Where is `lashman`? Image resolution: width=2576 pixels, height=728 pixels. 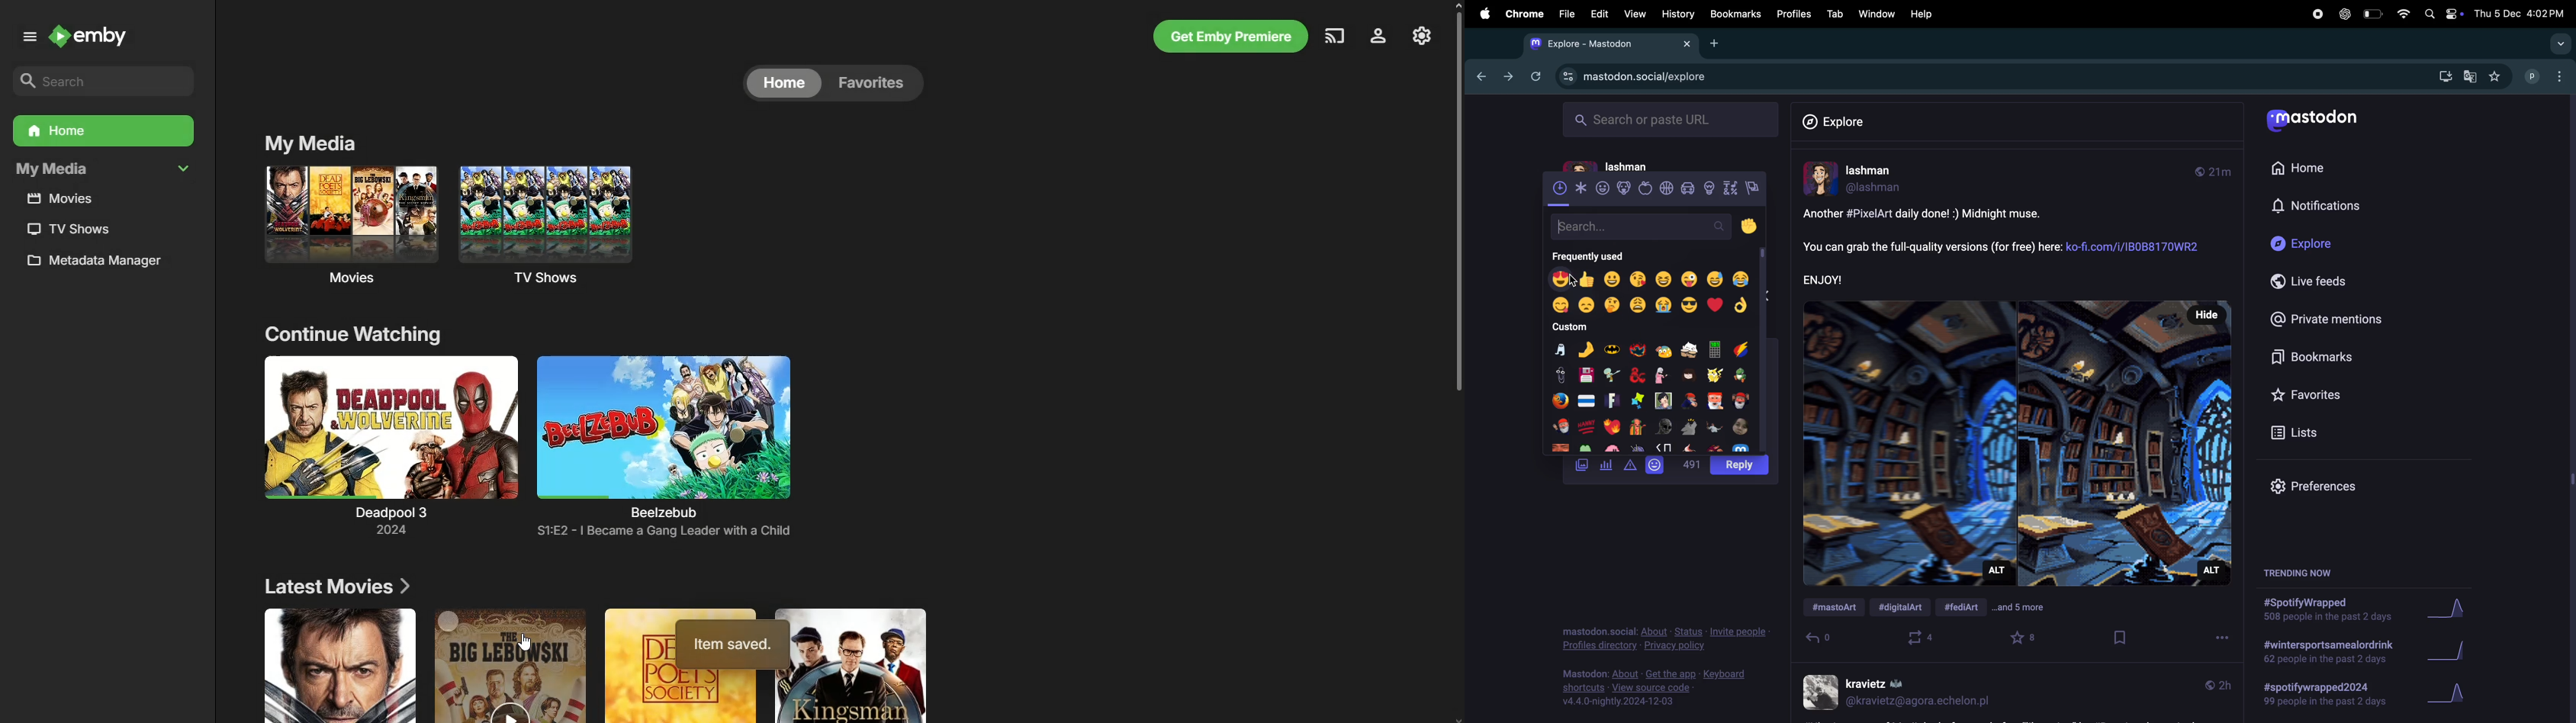
lashman is located at coordinates (1623, 162).